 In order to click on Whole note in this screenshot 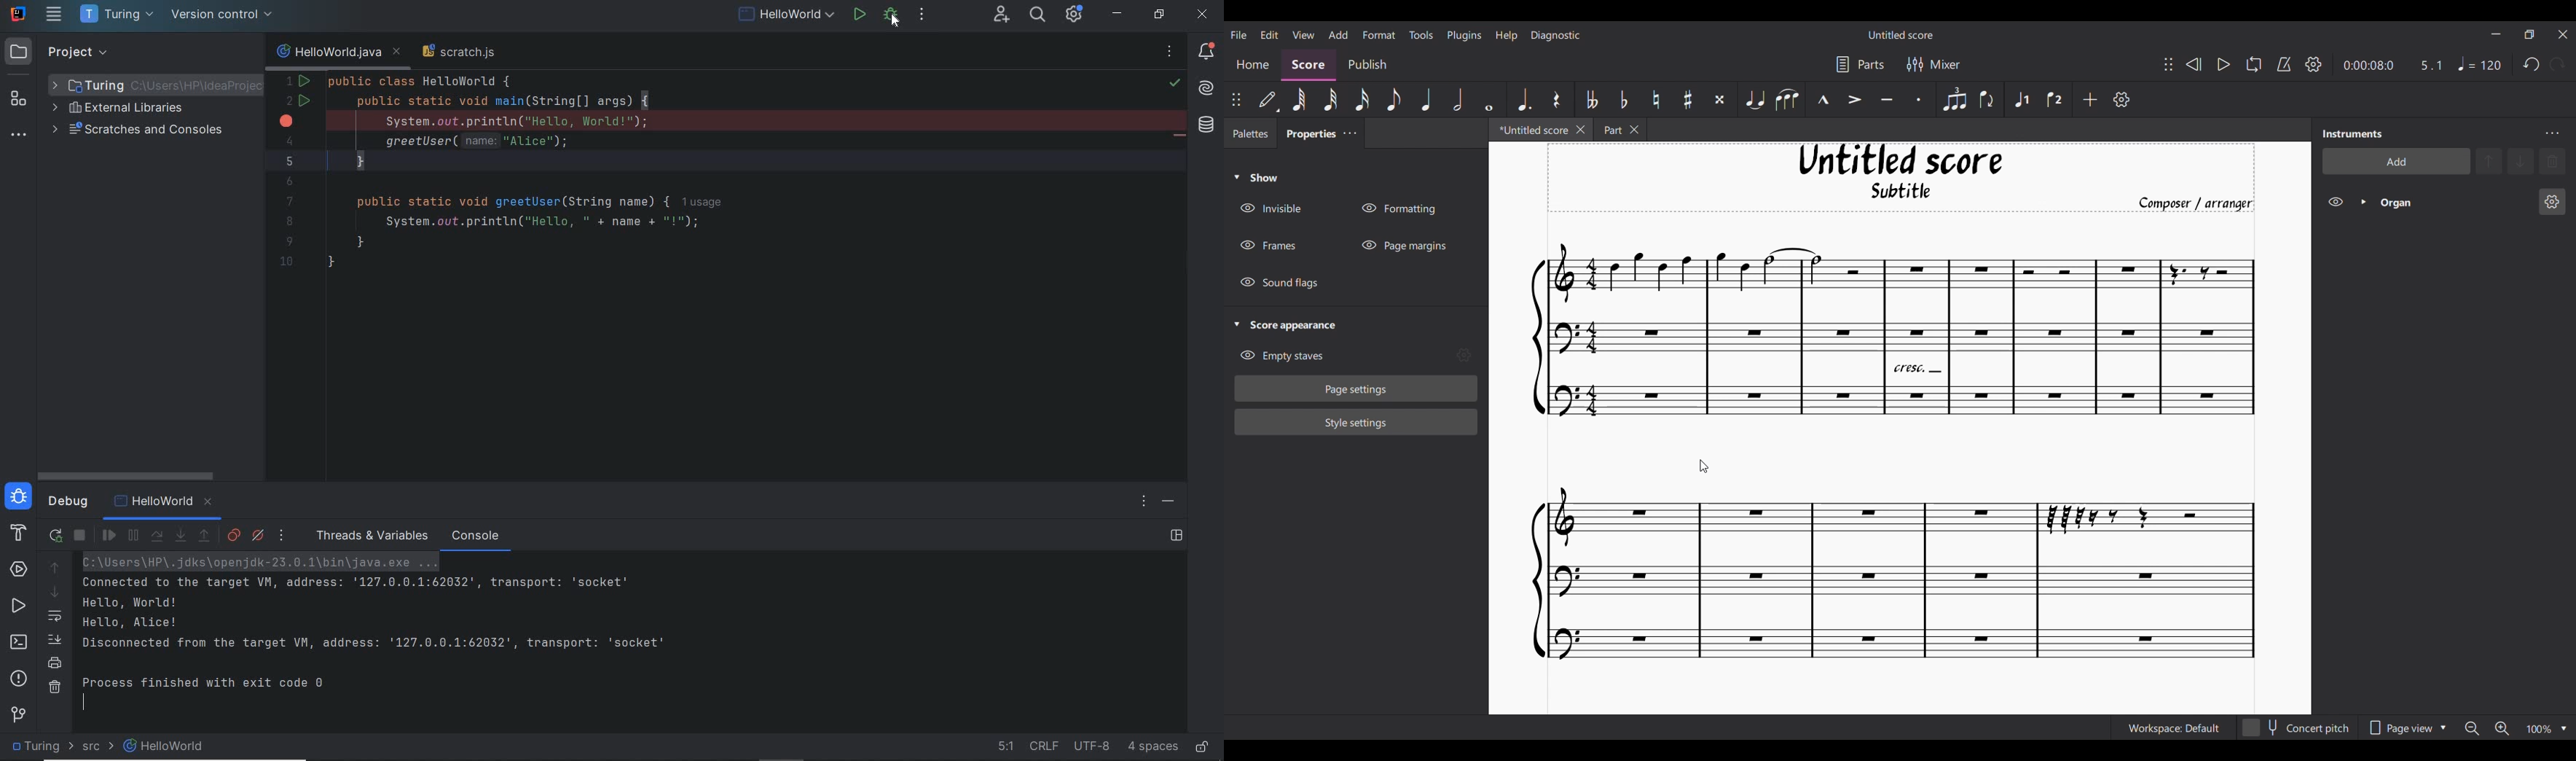, I will do `click(1490, 99)`.